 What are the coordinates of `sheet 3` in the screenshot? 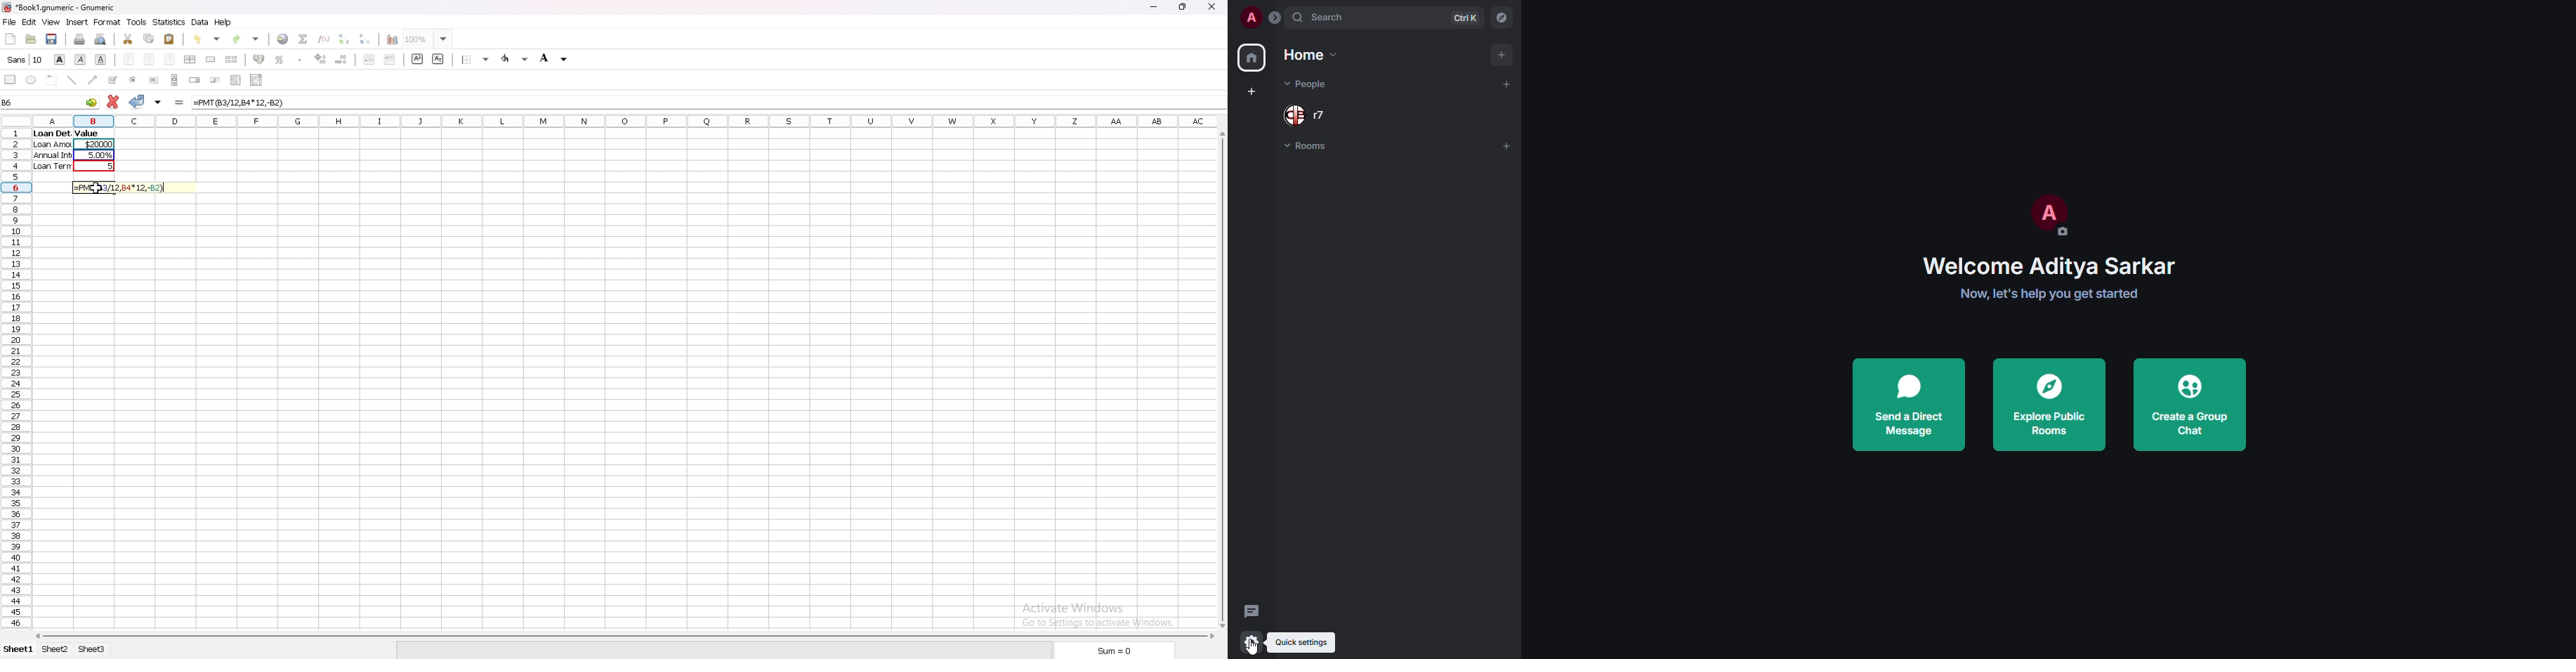 It's located at (93, 650).